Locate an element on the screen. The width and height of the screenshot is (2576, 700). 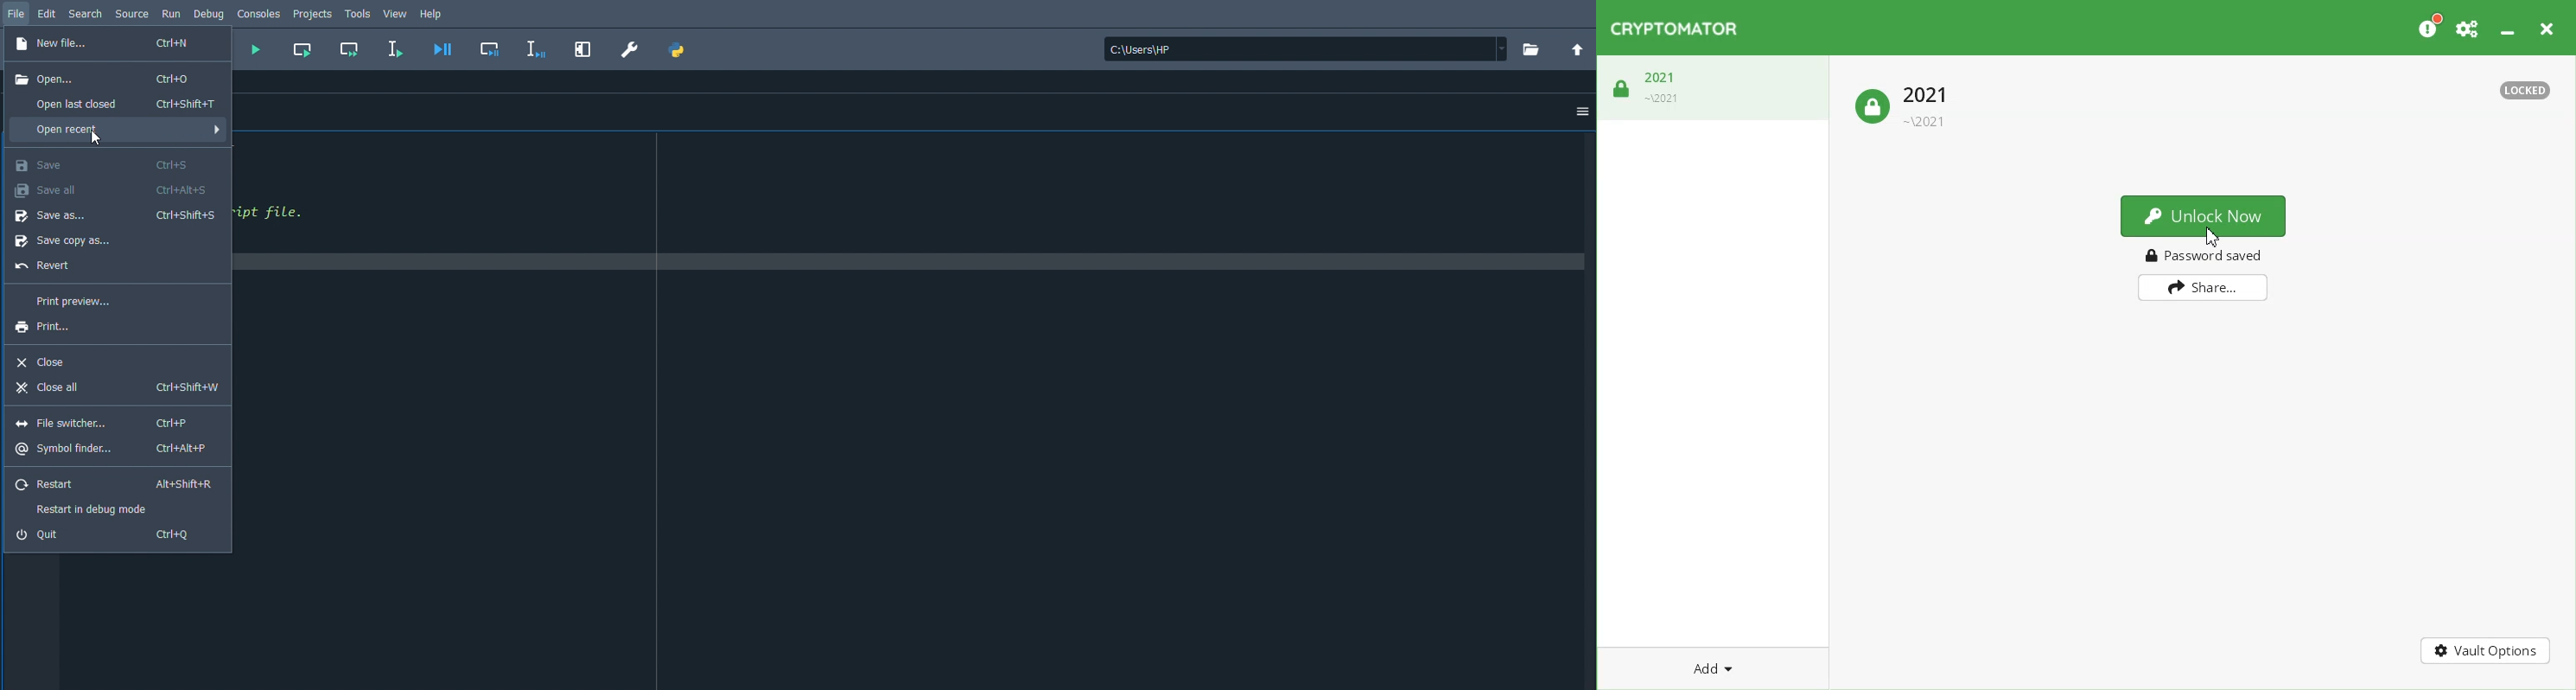
Open last closed is located at coordinates (121, 103).